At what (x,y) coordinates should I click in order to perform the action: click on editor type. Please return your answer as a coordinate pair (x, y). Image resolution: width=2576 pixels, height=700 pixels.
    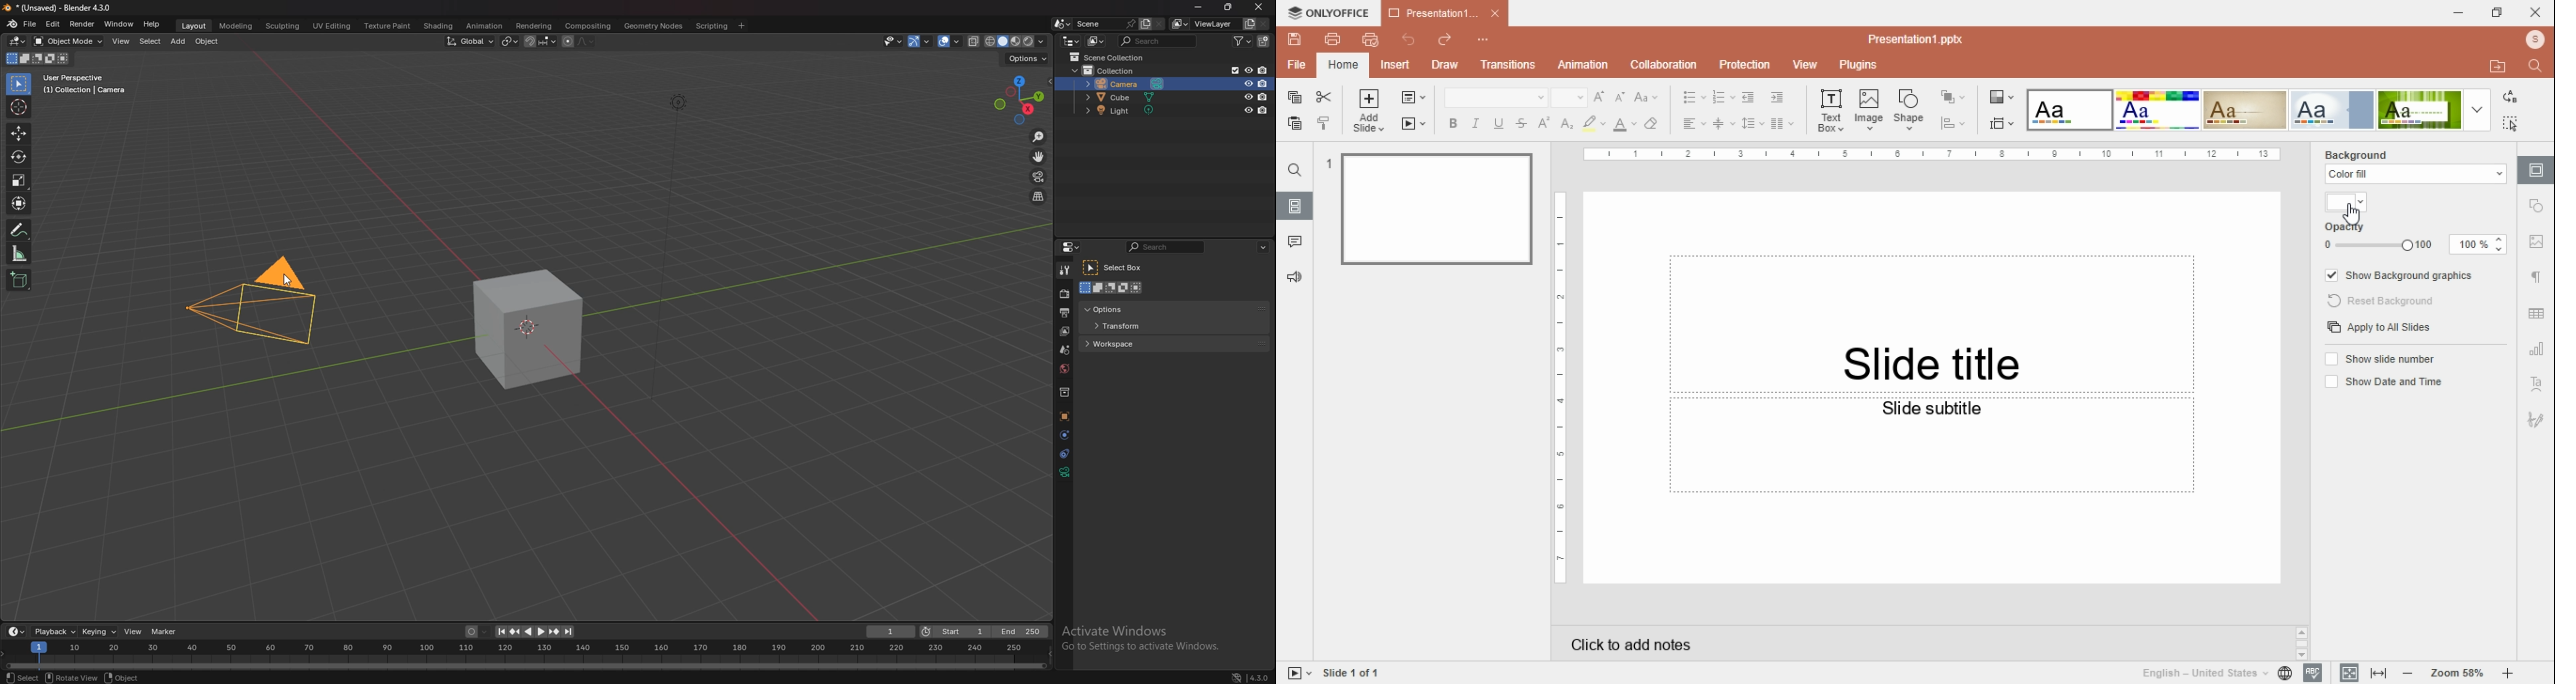
    Looking at the image, I should click on (1070, 41).